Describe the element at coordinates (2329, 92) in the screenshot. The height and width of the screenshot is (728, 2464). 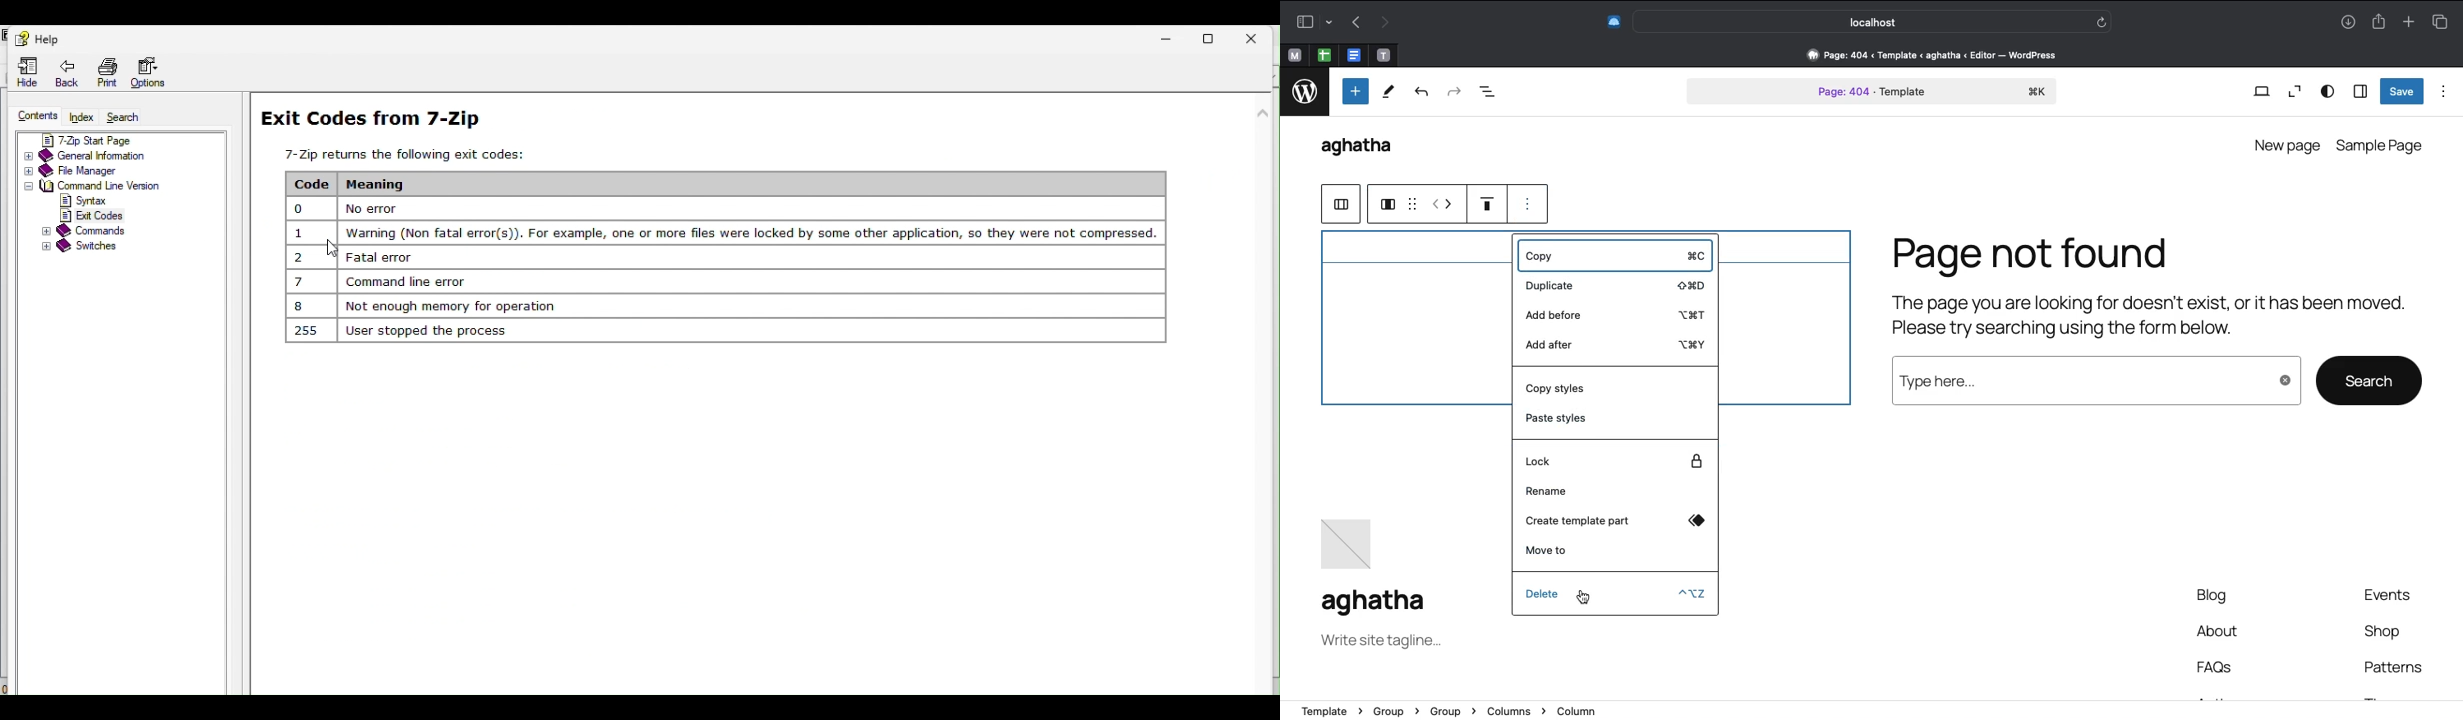
I see `View options` at that location.